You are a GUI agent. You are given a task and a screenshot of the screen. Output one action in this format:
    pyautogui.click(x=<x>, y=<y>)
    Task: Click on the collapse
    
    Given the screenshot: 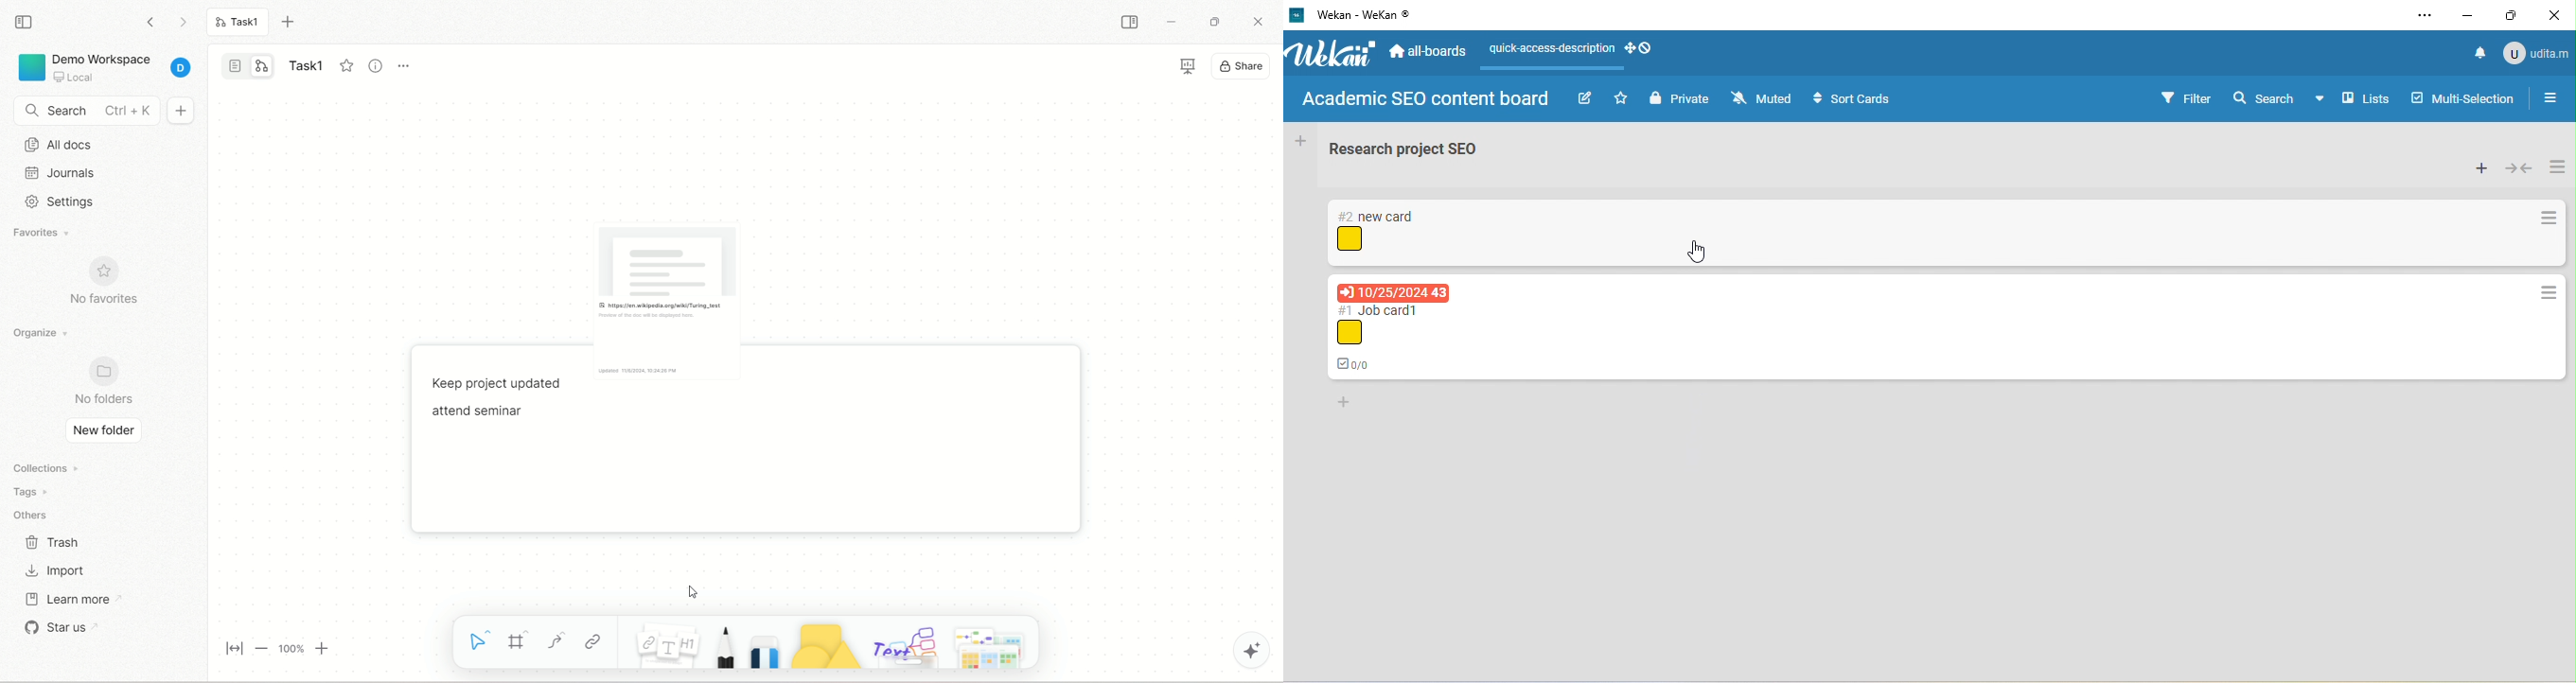 What is the action you would take?
    pyautogui.click(x=2519, y=168)
    